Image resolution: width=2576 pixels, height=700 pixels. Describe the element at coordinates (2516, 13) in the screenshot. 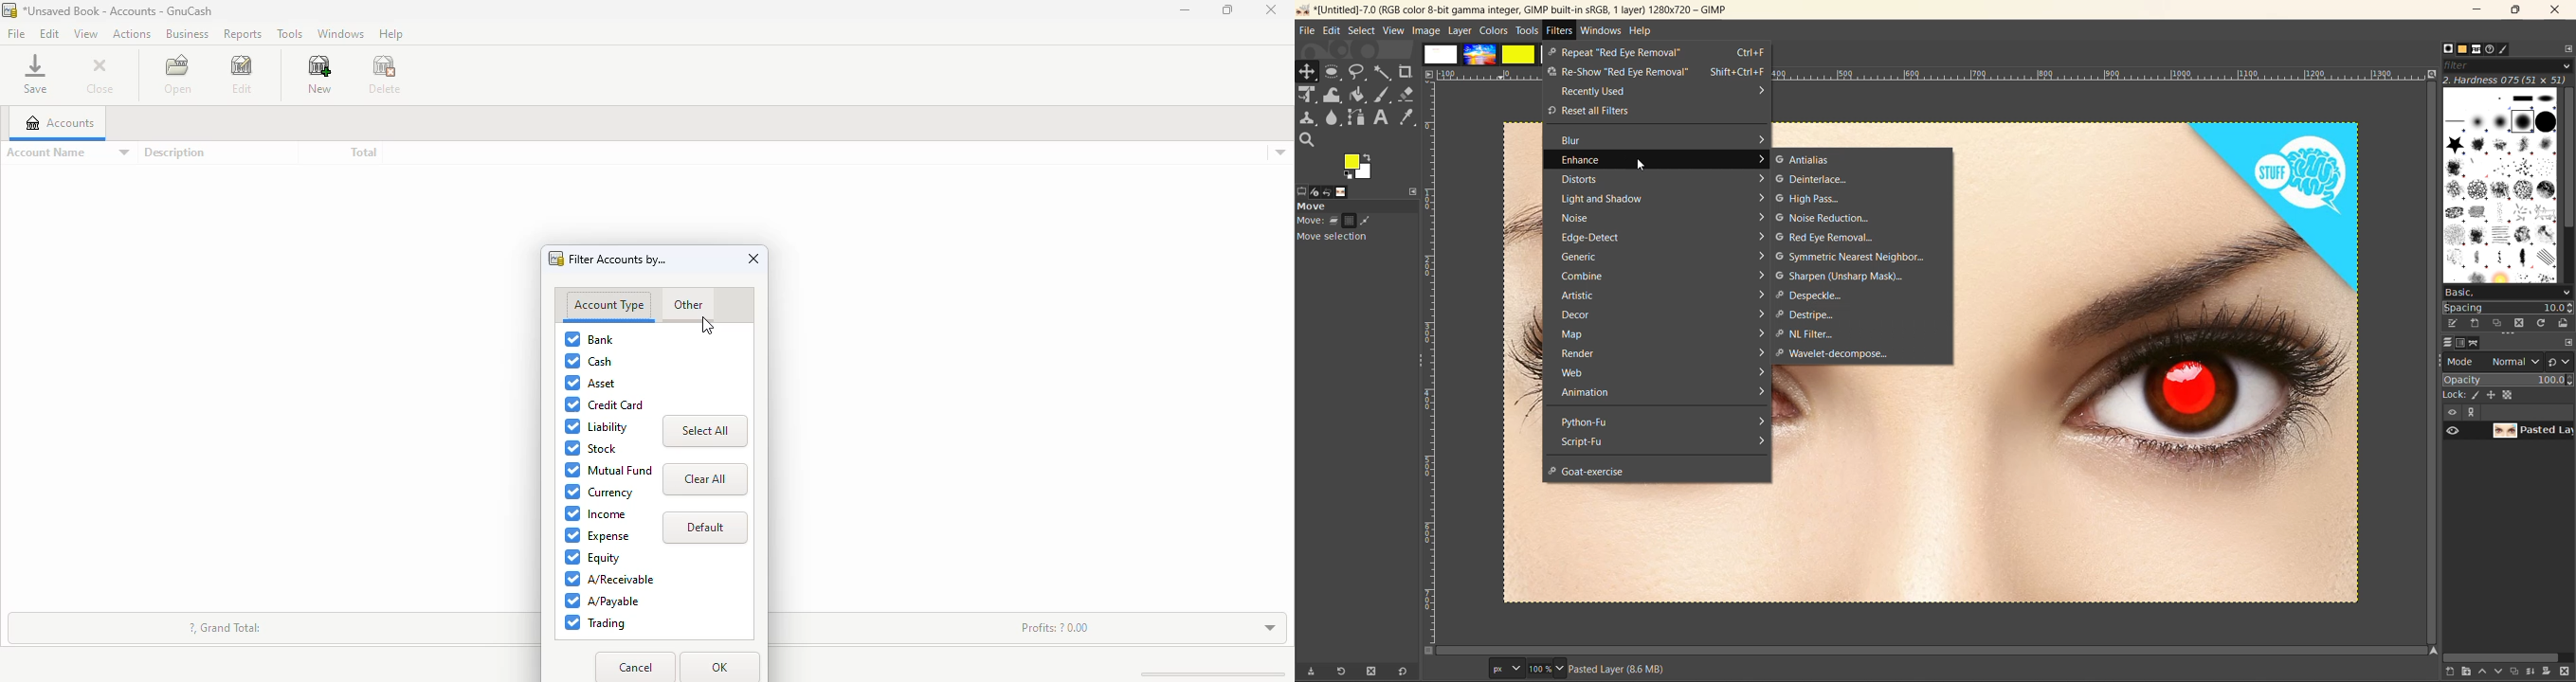

I see `maximize` at that location.